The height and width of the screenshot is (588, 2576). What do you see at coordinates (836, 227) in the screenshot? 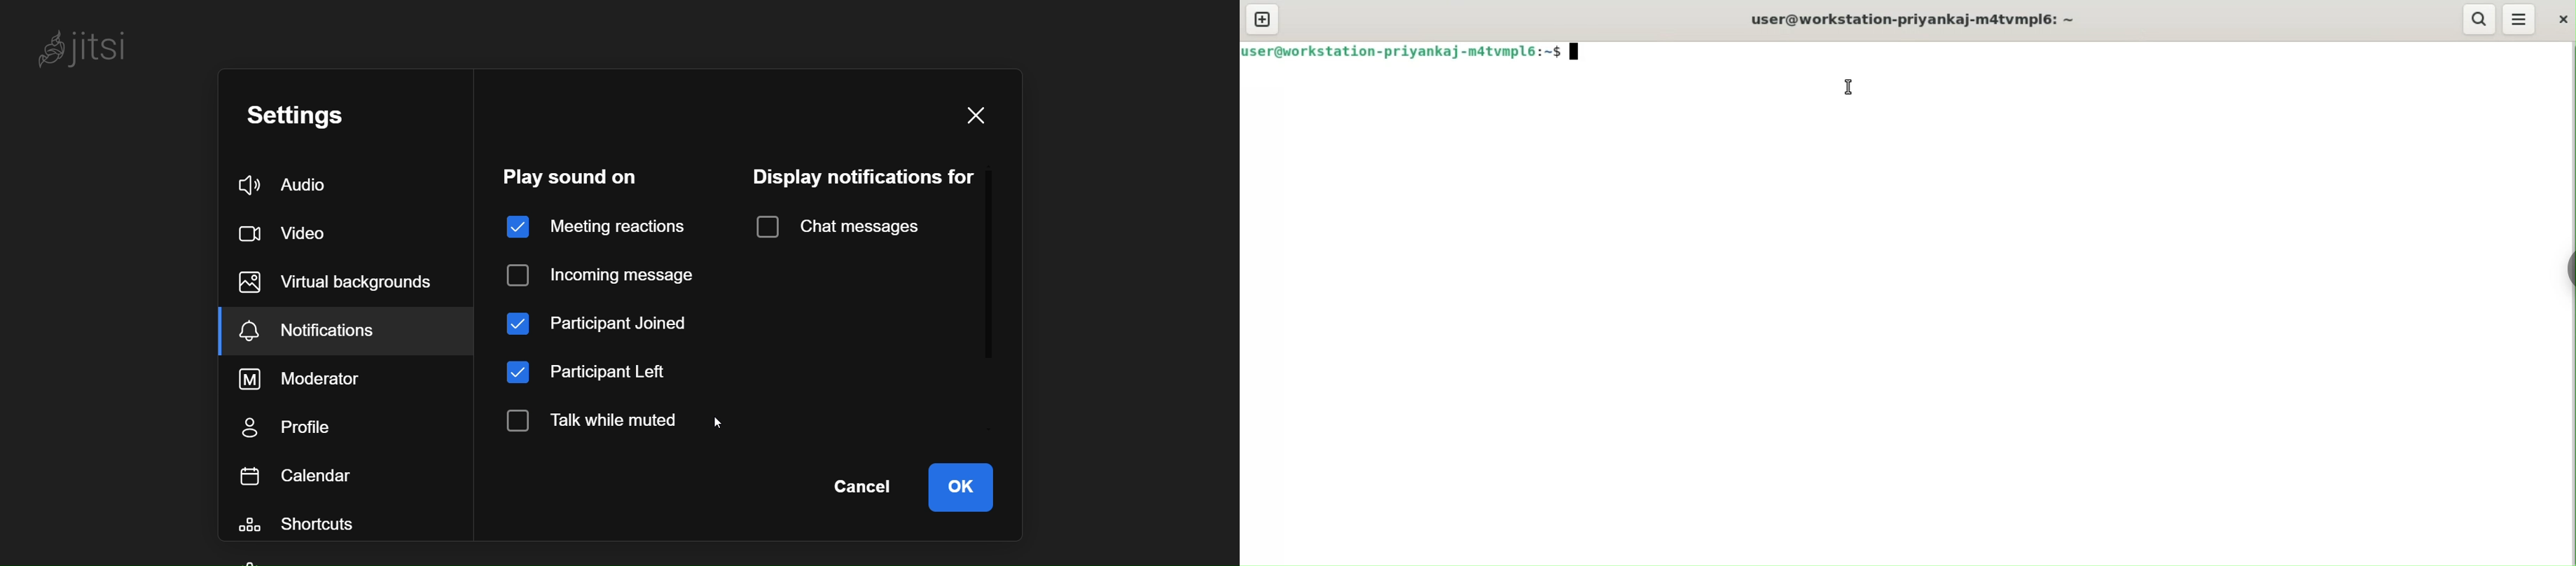
I see `chat message` at bounding box center [836, 227].